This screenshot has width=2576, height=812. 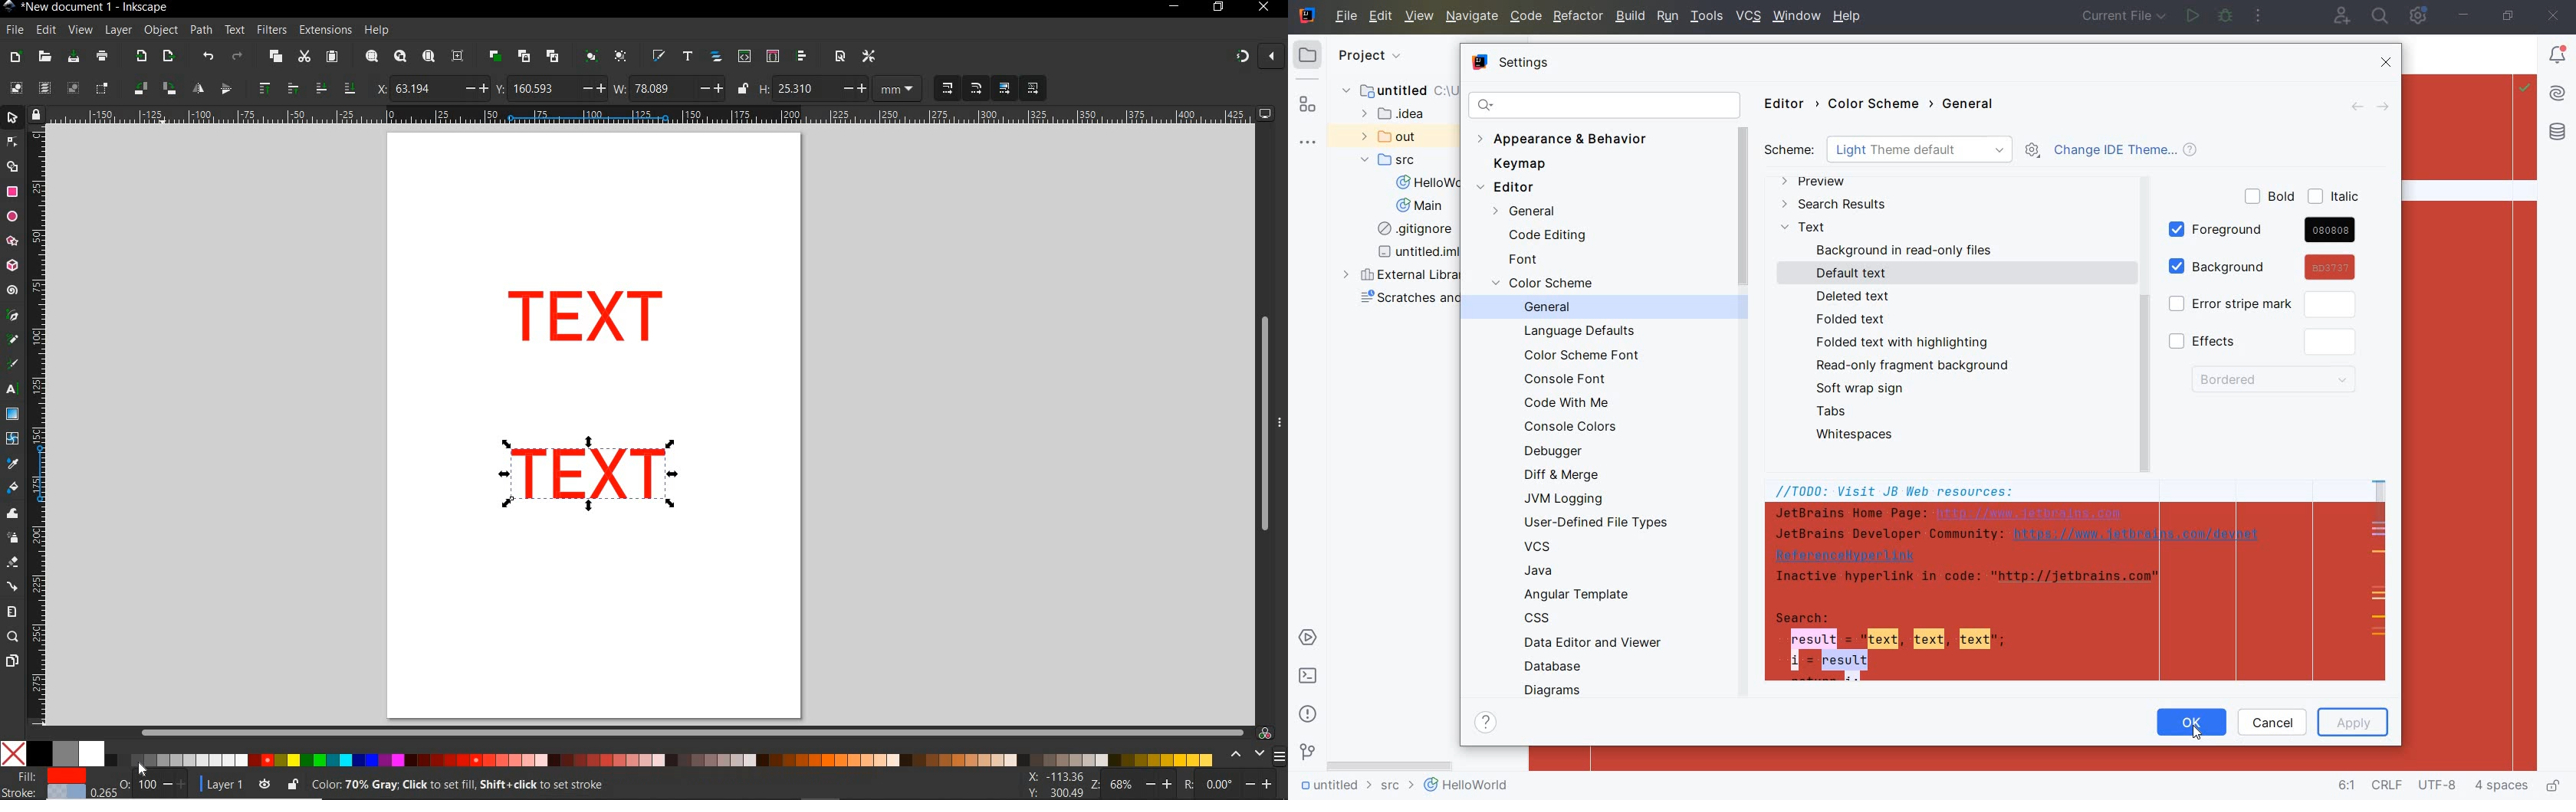 I want to click on open fill and stroke, so click(x=659, y=57).